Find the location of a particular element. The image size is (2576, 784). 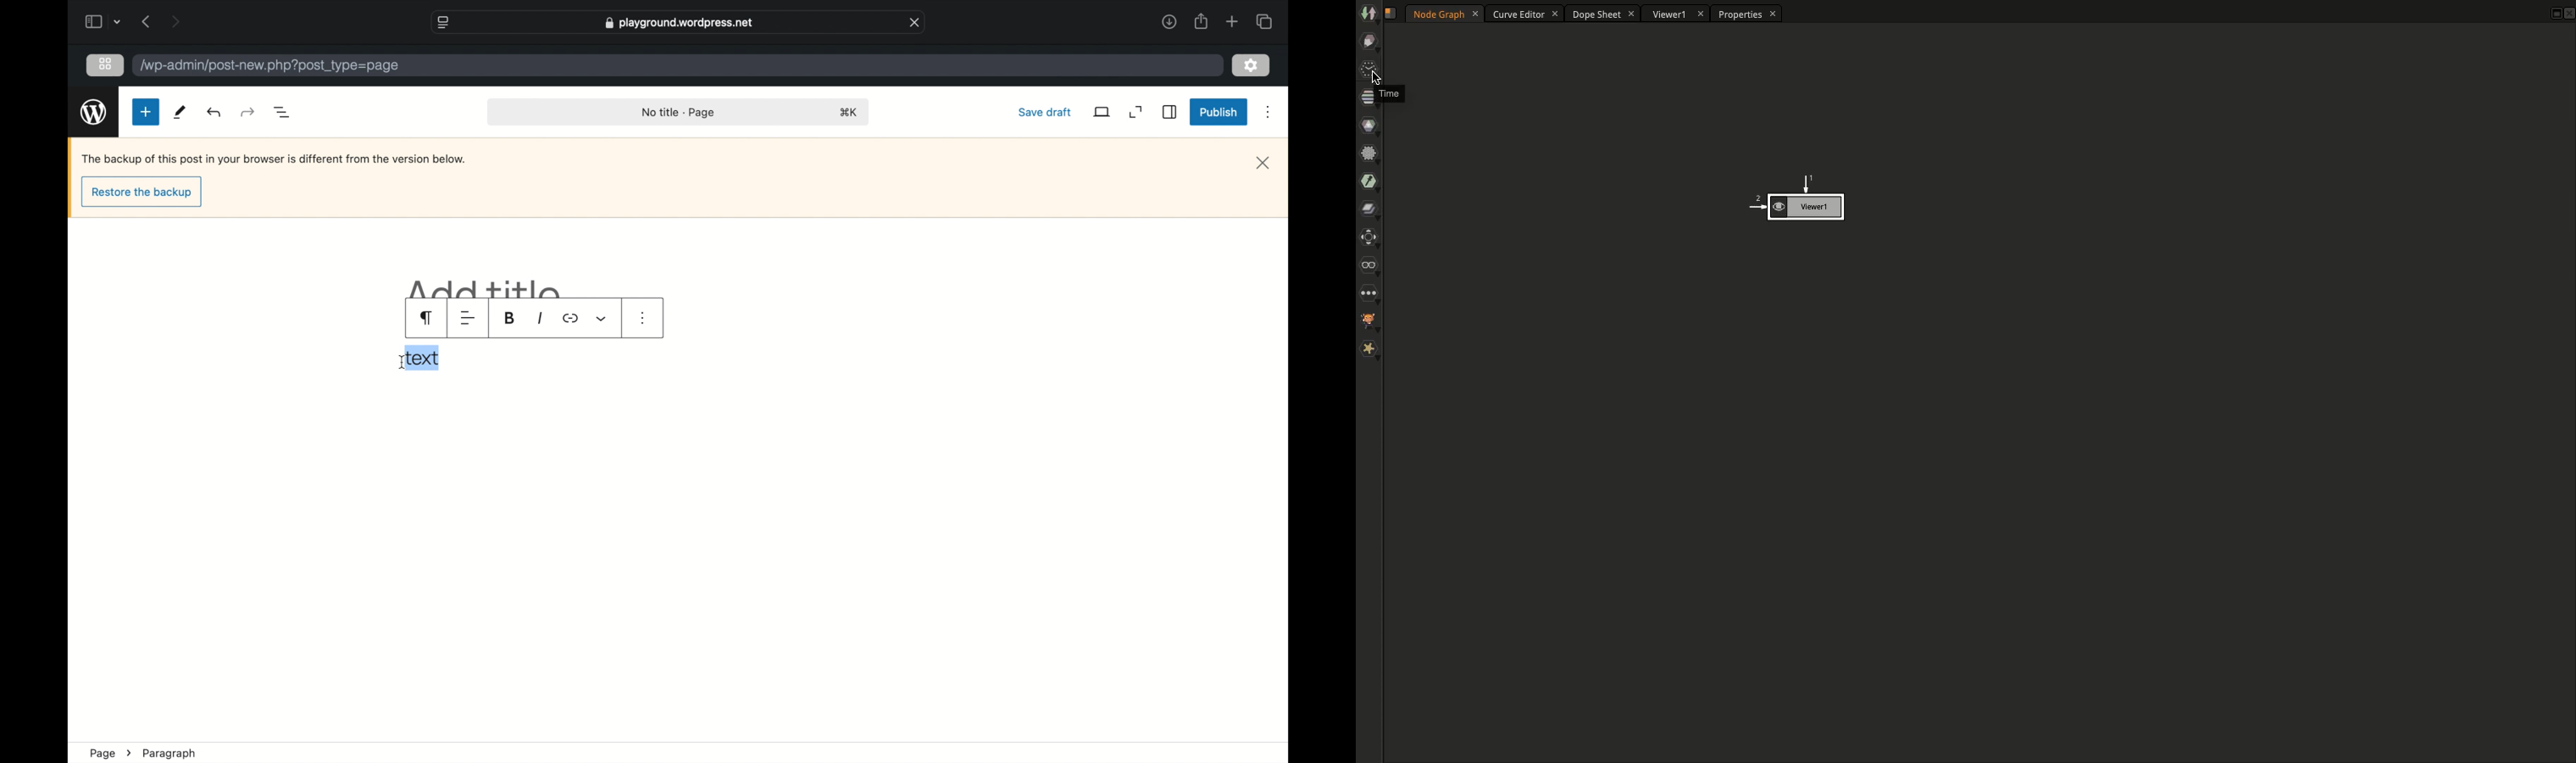

redo is located at coordinates (215, 112).